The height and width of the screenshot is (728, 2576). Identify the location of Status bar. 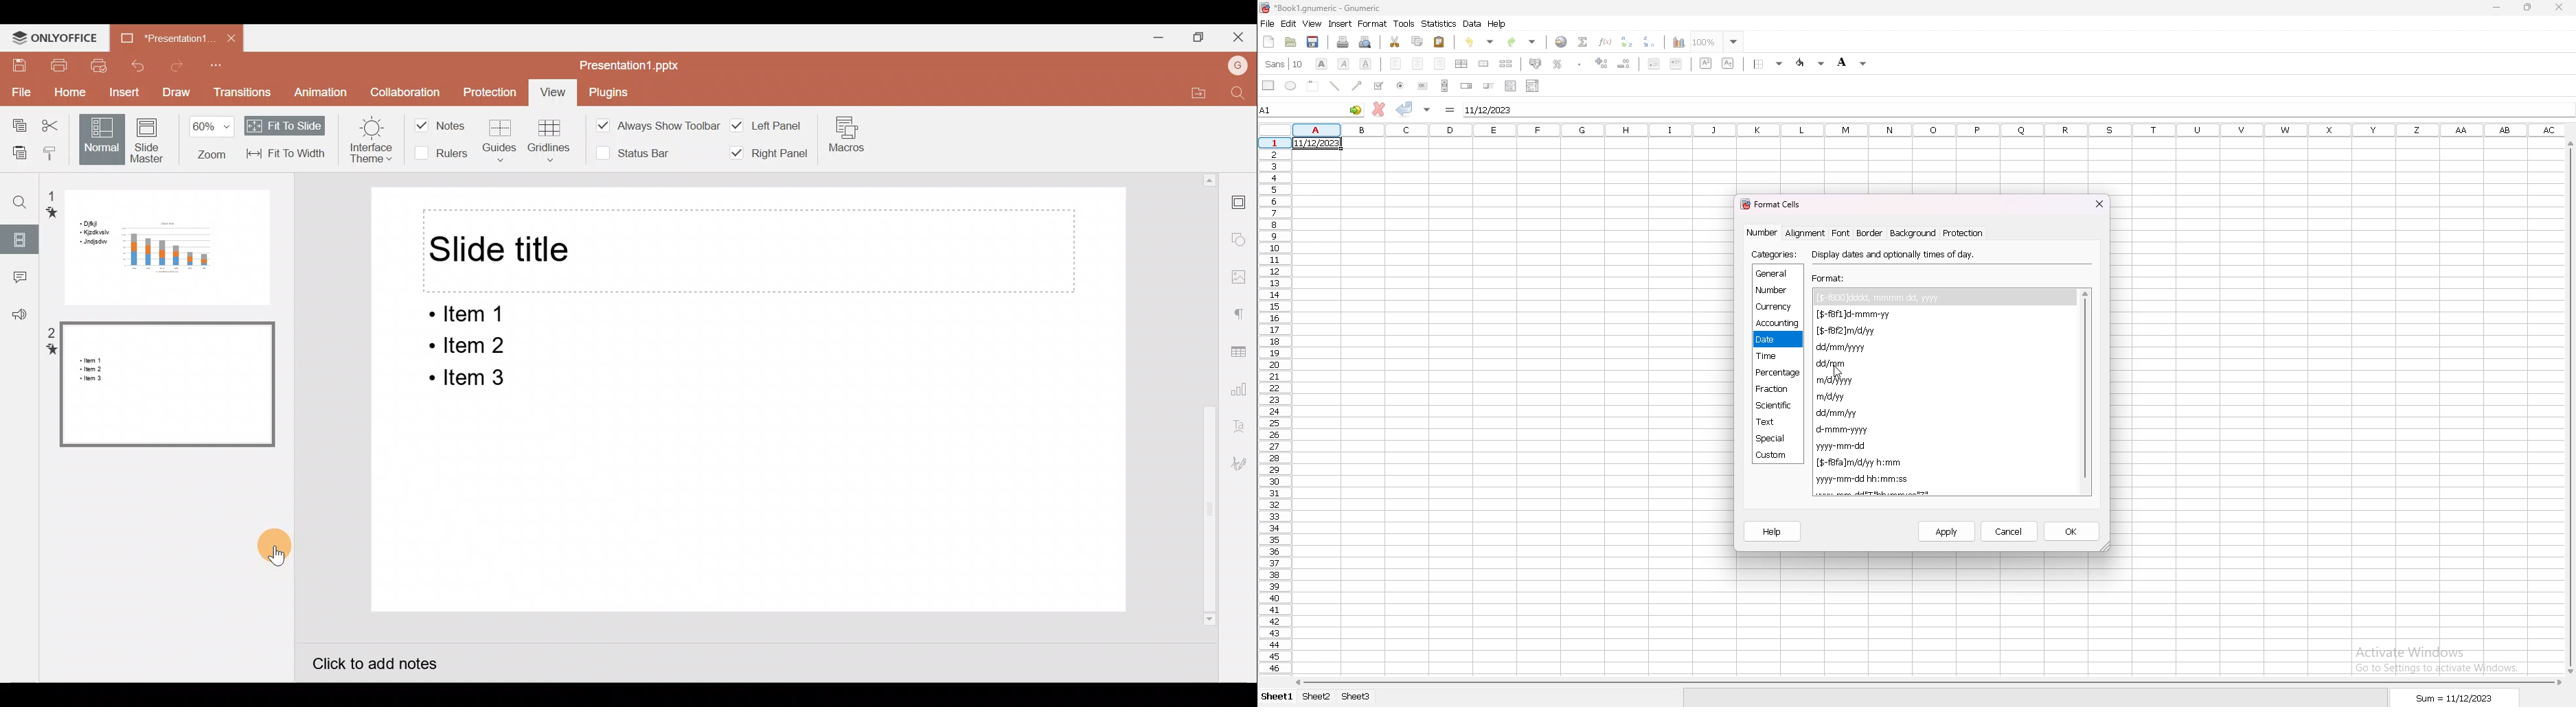
(640, 151).